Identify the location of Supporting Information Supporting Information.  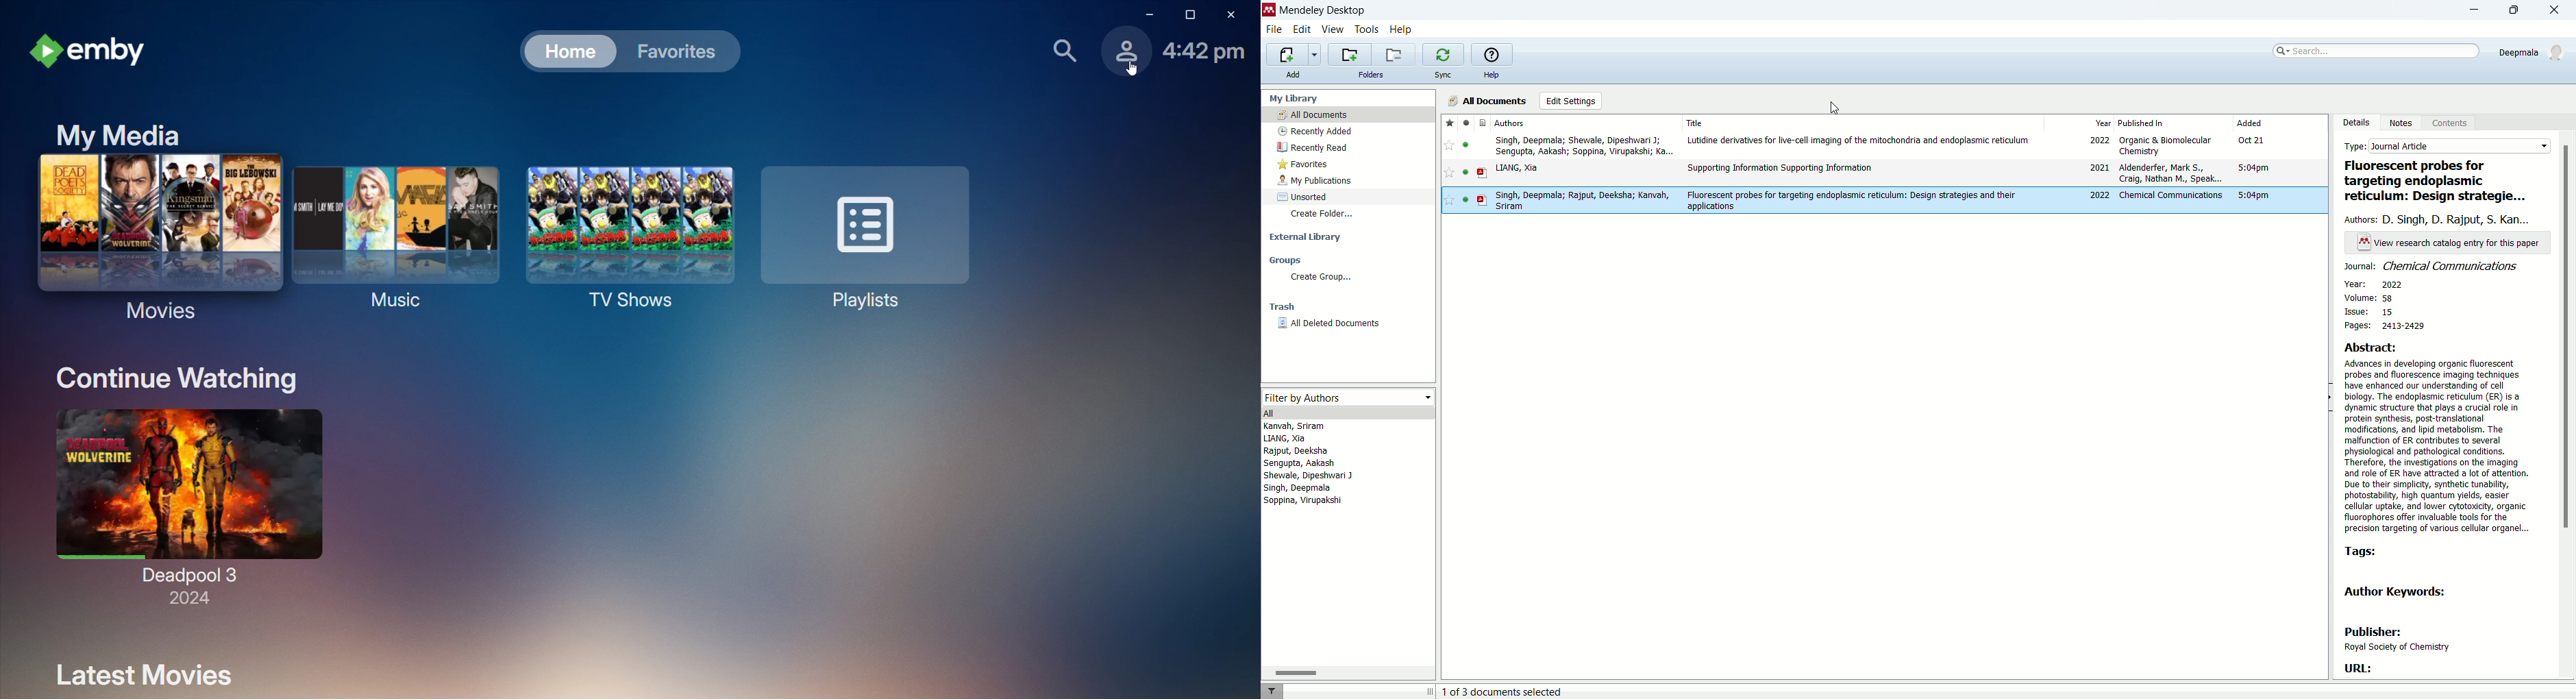
(1781, 169).